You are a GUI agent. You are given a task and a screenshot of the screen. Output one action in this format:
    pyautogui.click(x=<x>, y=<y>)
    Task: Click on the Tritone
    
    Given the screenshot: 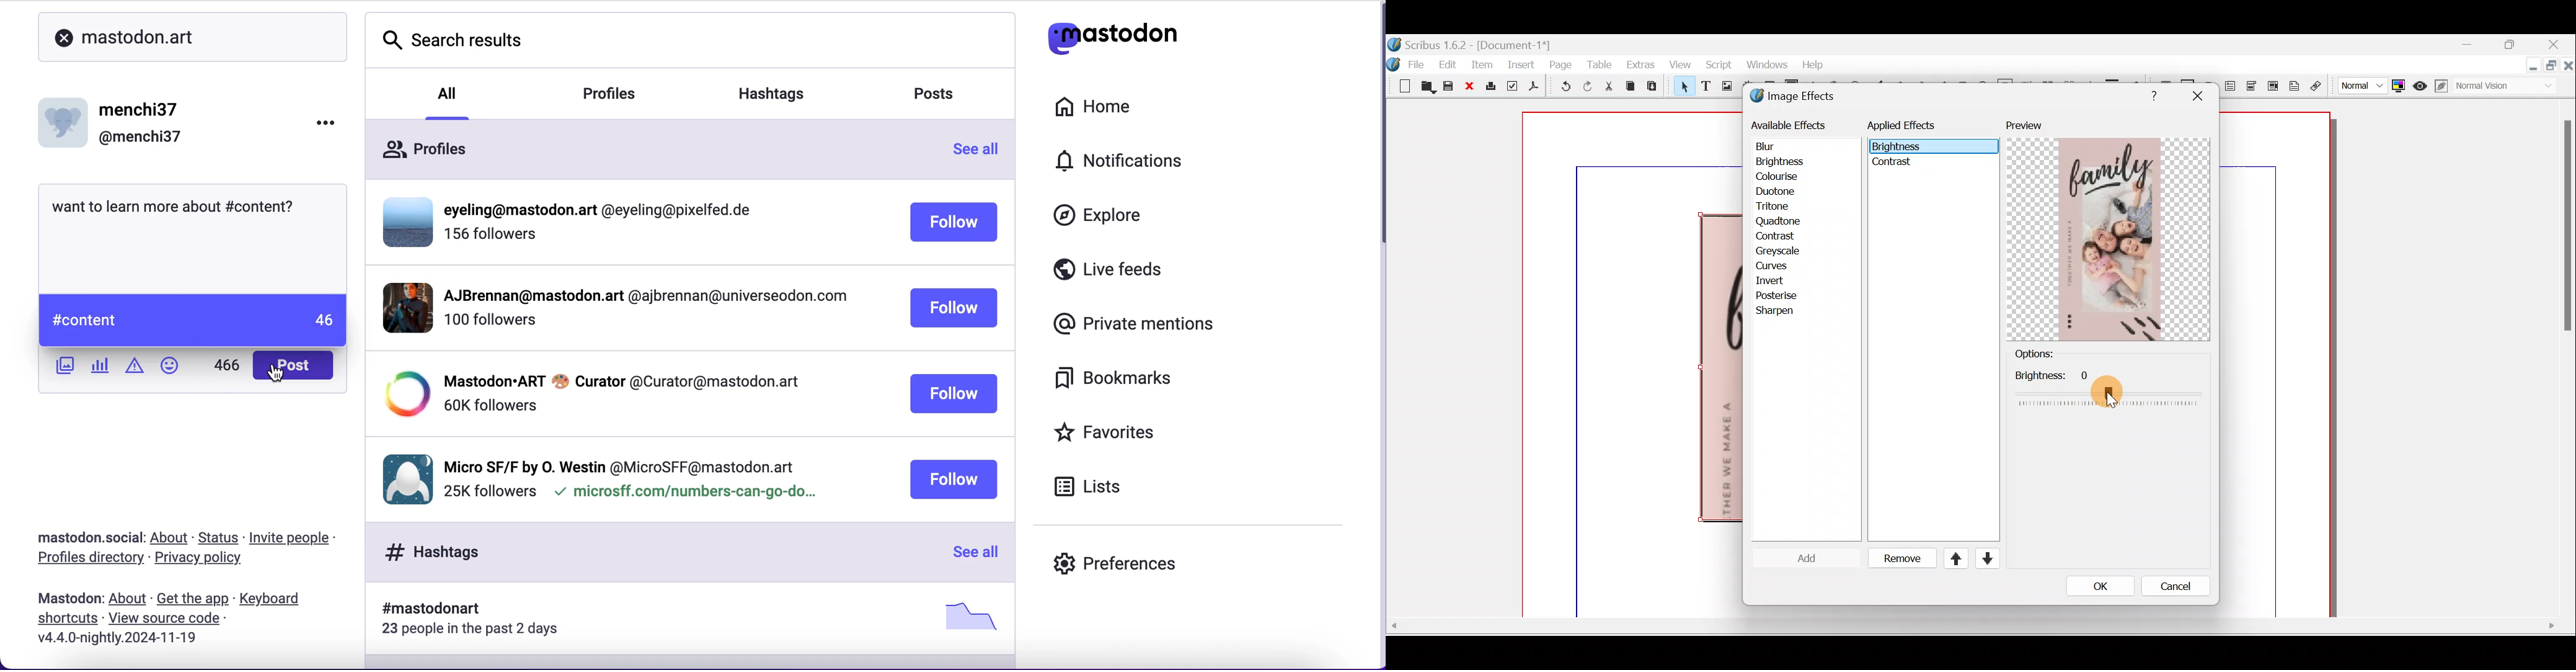 What is the action you would take?
    pyautogui.click(x=1778, y=208)
    